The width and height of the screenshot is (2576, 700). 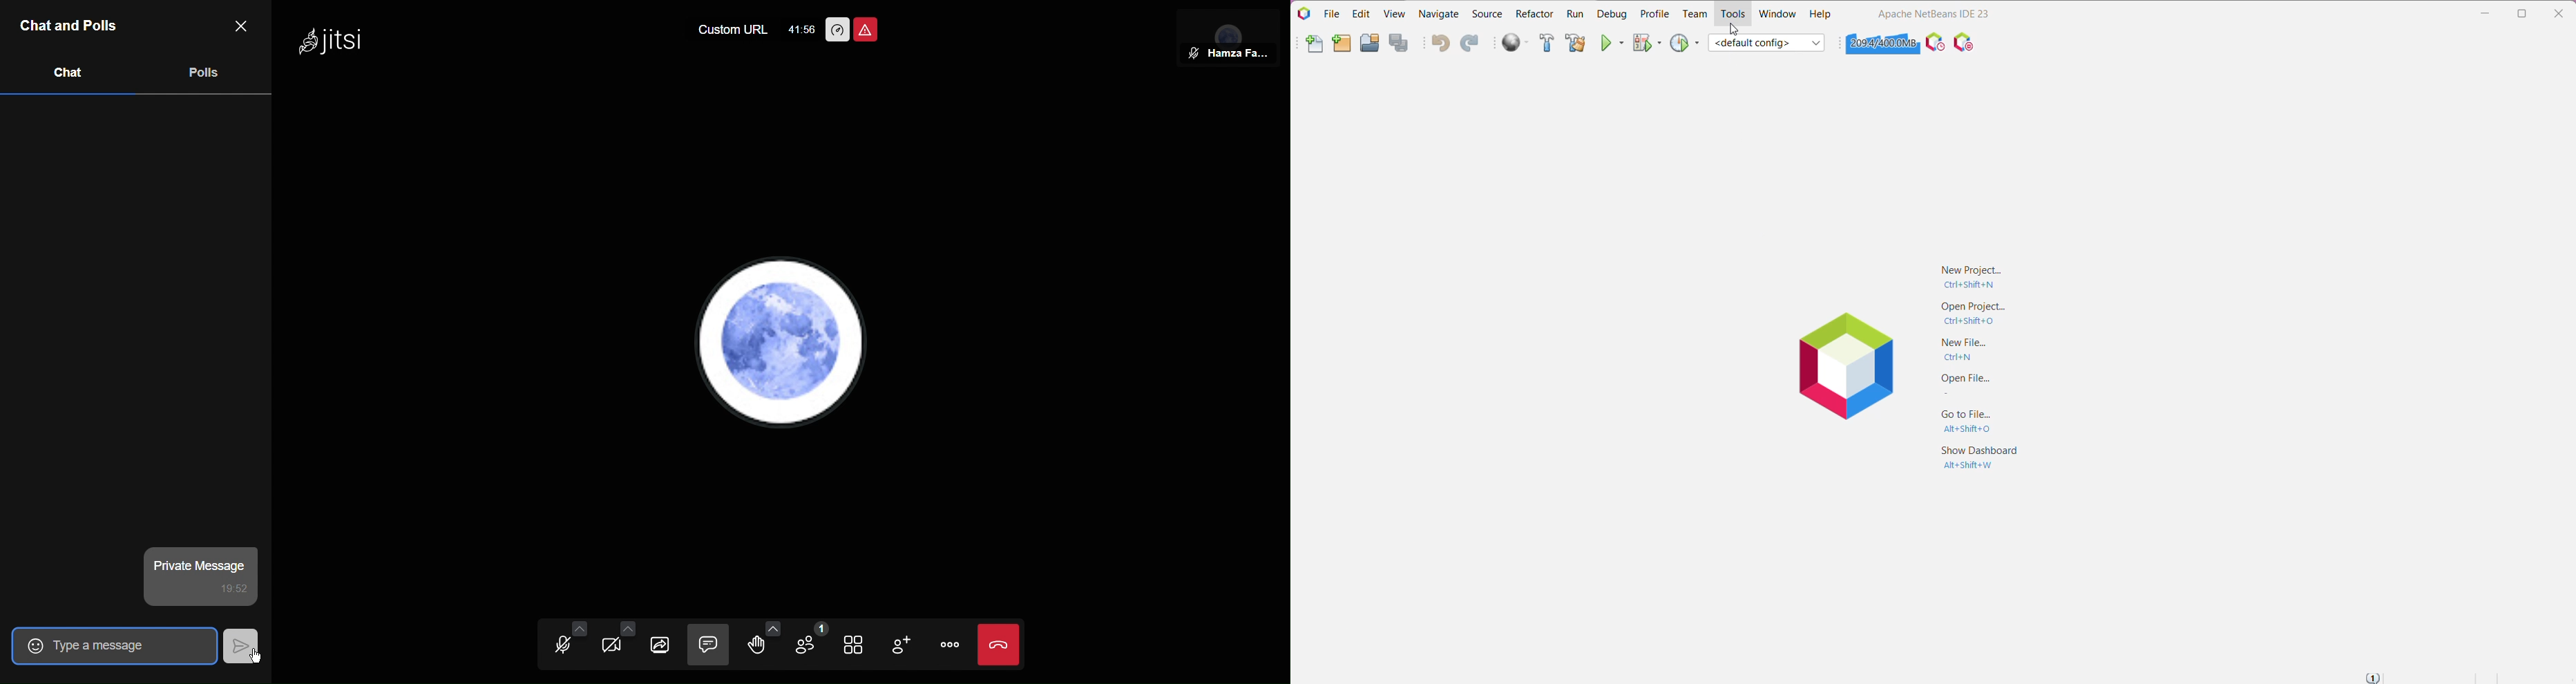 I want to click on Custom URL, so click(x=731, y=28).